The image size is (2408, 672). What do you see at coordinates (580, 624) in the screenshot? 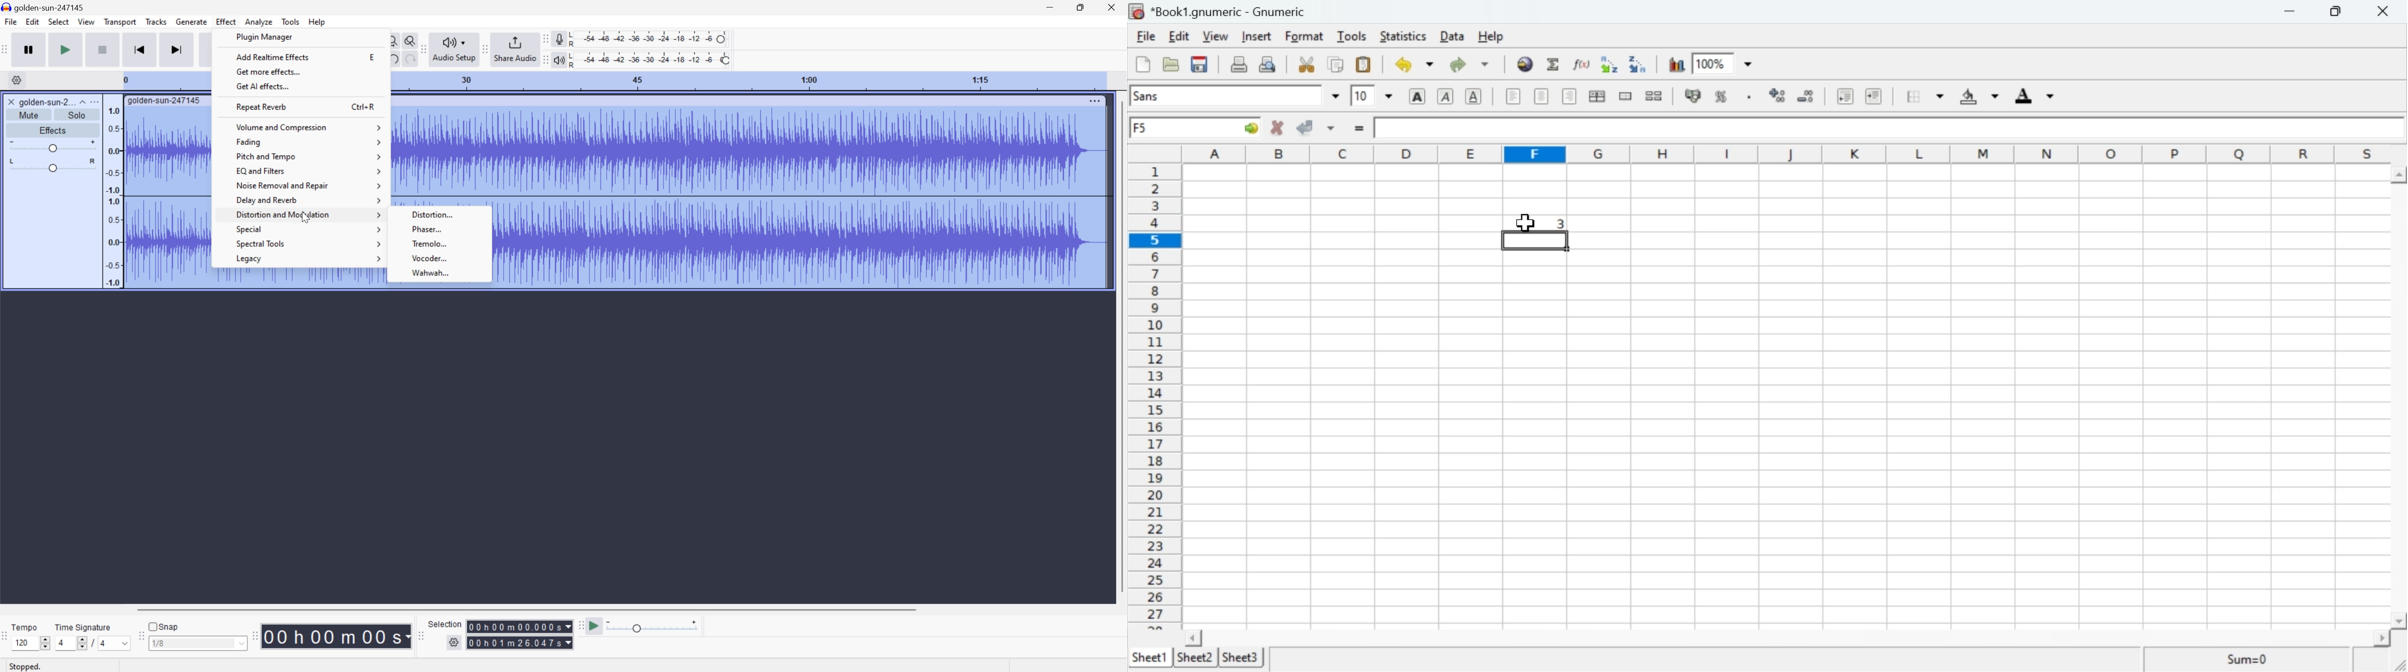
I see `Audacity play at speed toolbar` at bounding box center [580, 624].